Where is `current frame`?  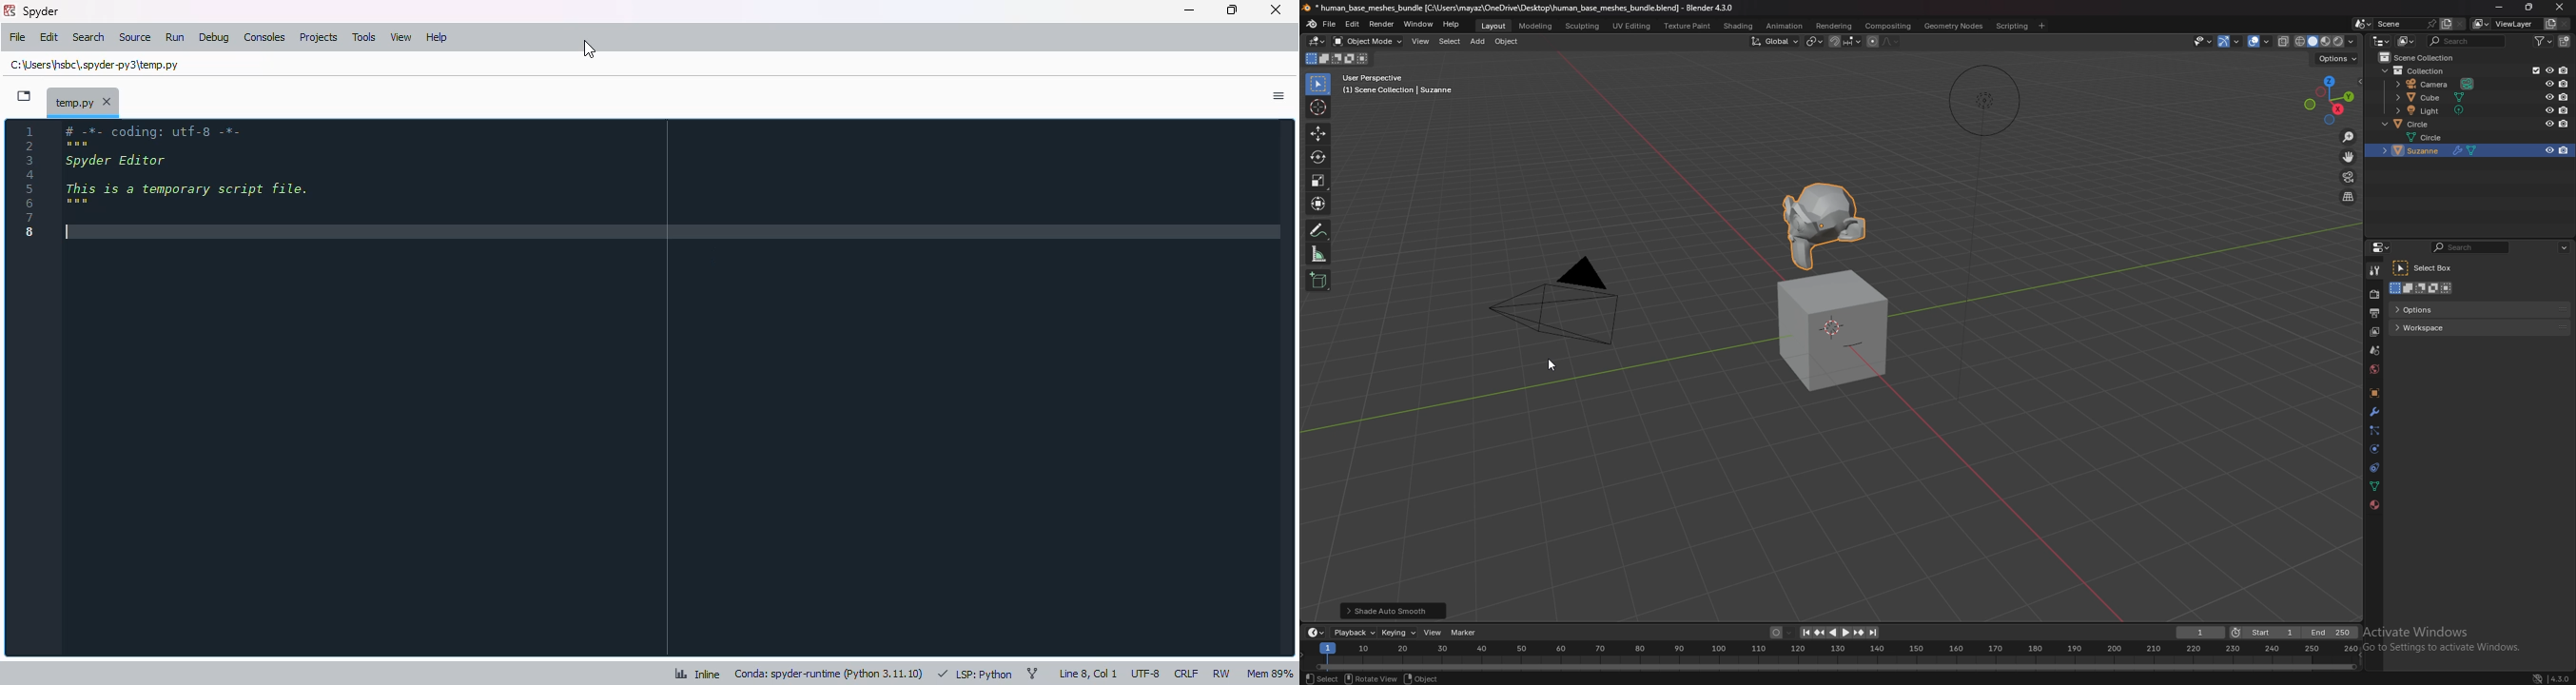 current frame is located at coordinates (2202, 632).